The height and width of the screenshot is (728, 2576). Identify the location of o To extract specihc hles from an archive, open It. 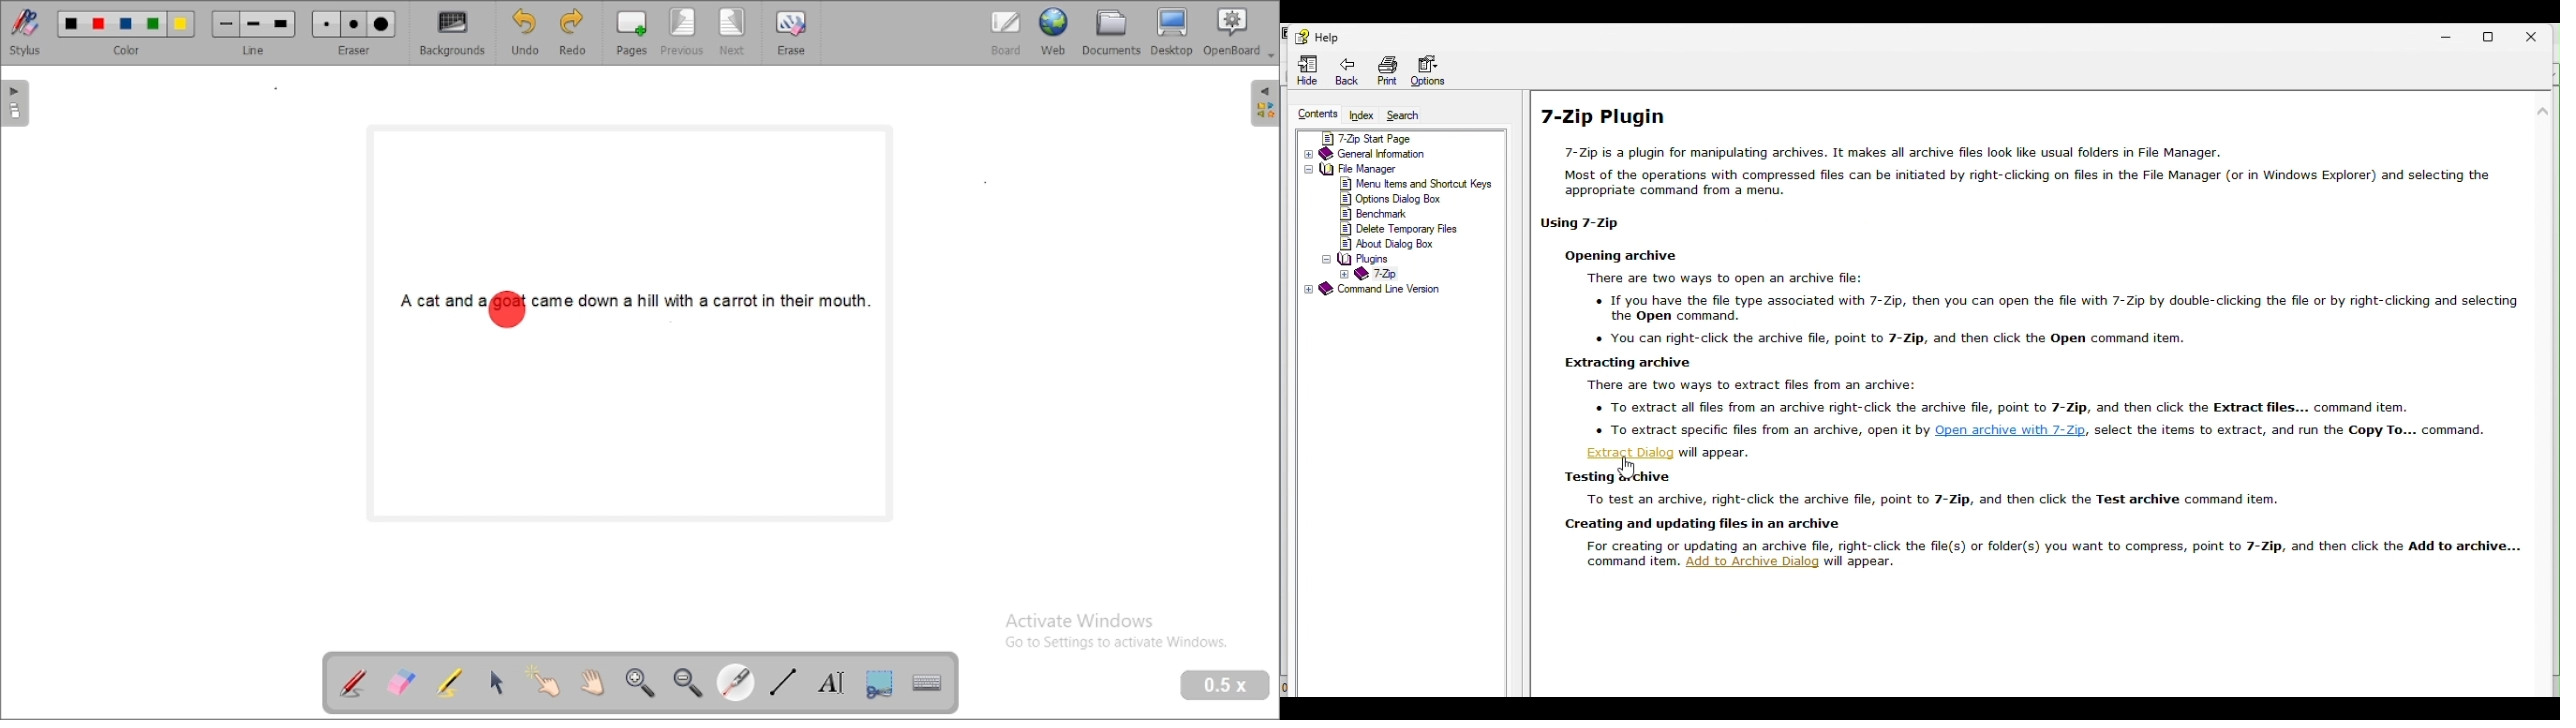
(1751, 431).